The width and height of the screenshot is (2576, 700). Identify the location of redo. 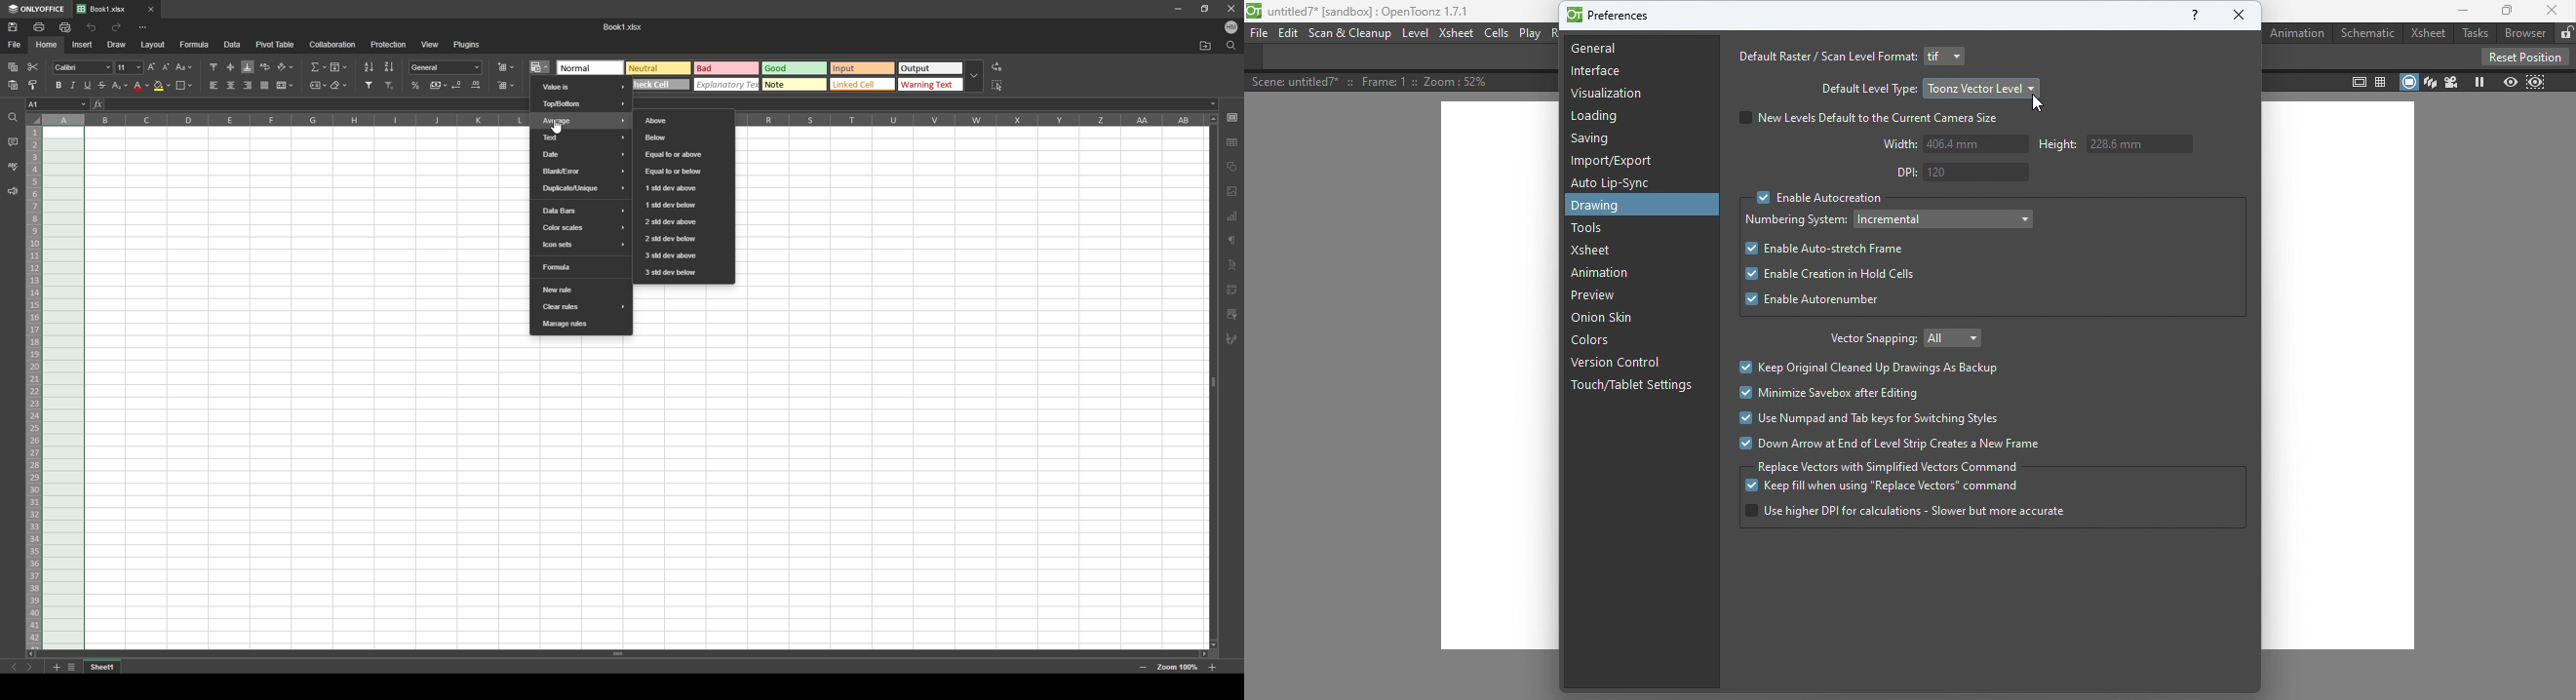
(116, 27).